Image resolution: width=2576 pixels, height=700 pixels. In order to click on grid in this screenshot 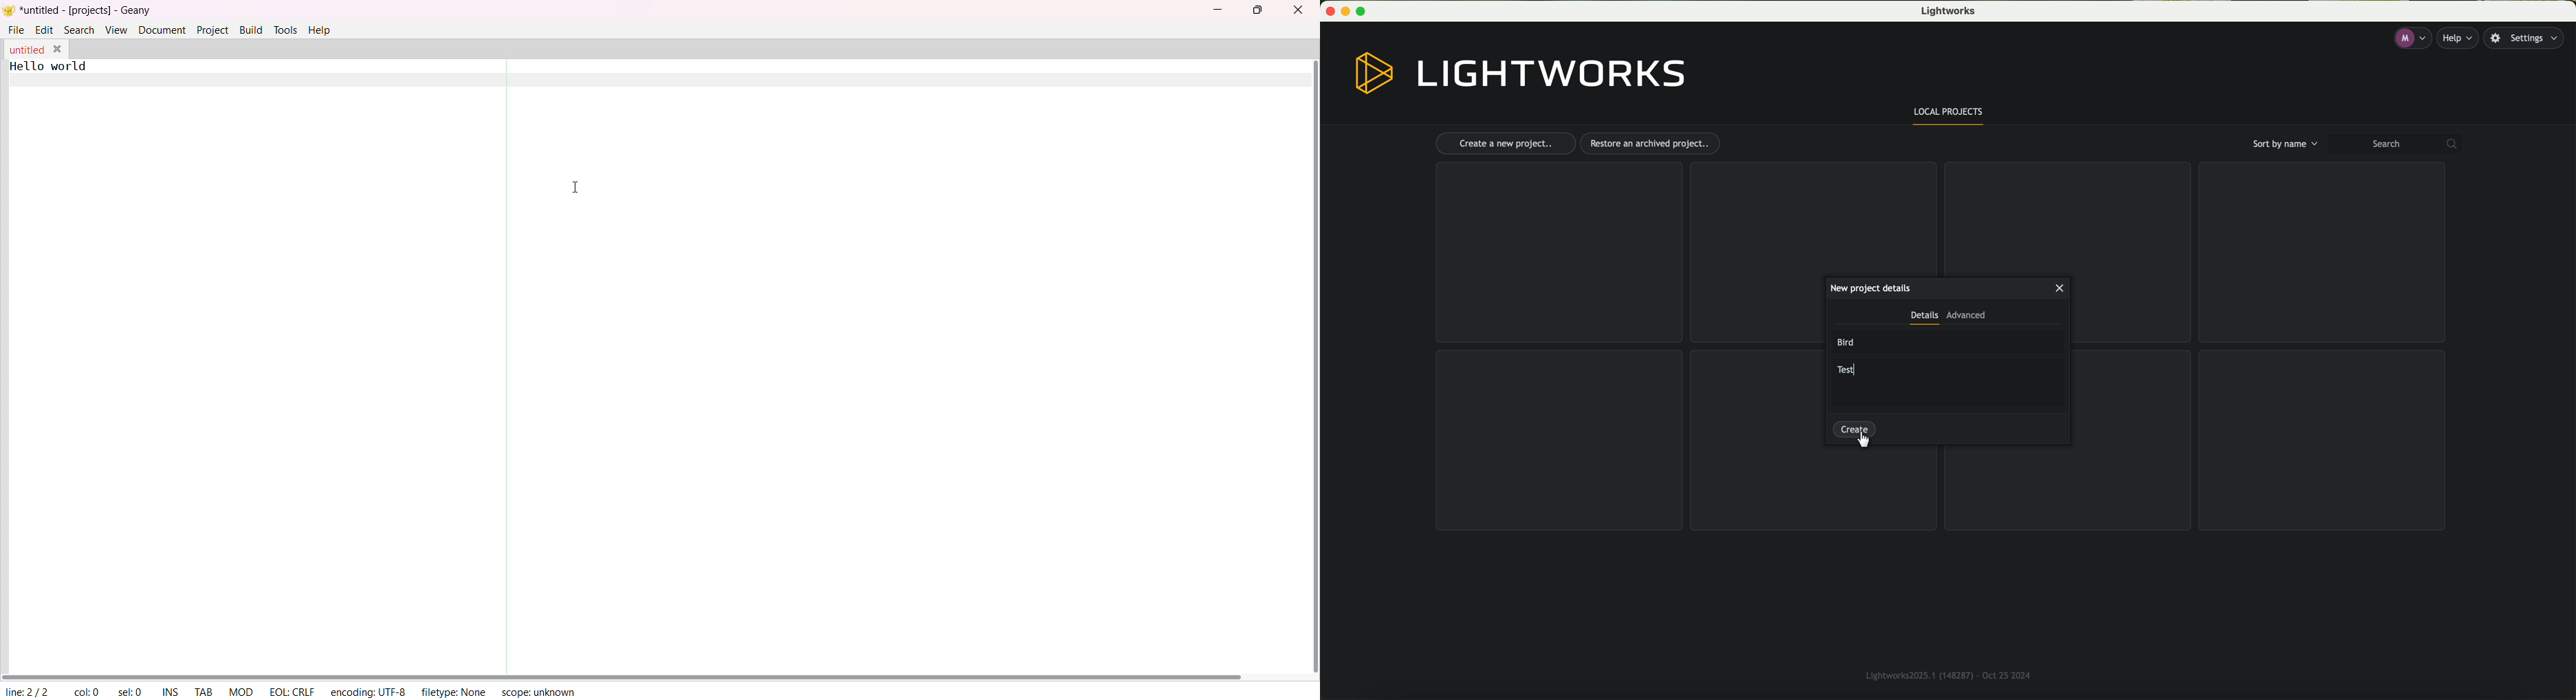, I will do `click(1811, 218)`.